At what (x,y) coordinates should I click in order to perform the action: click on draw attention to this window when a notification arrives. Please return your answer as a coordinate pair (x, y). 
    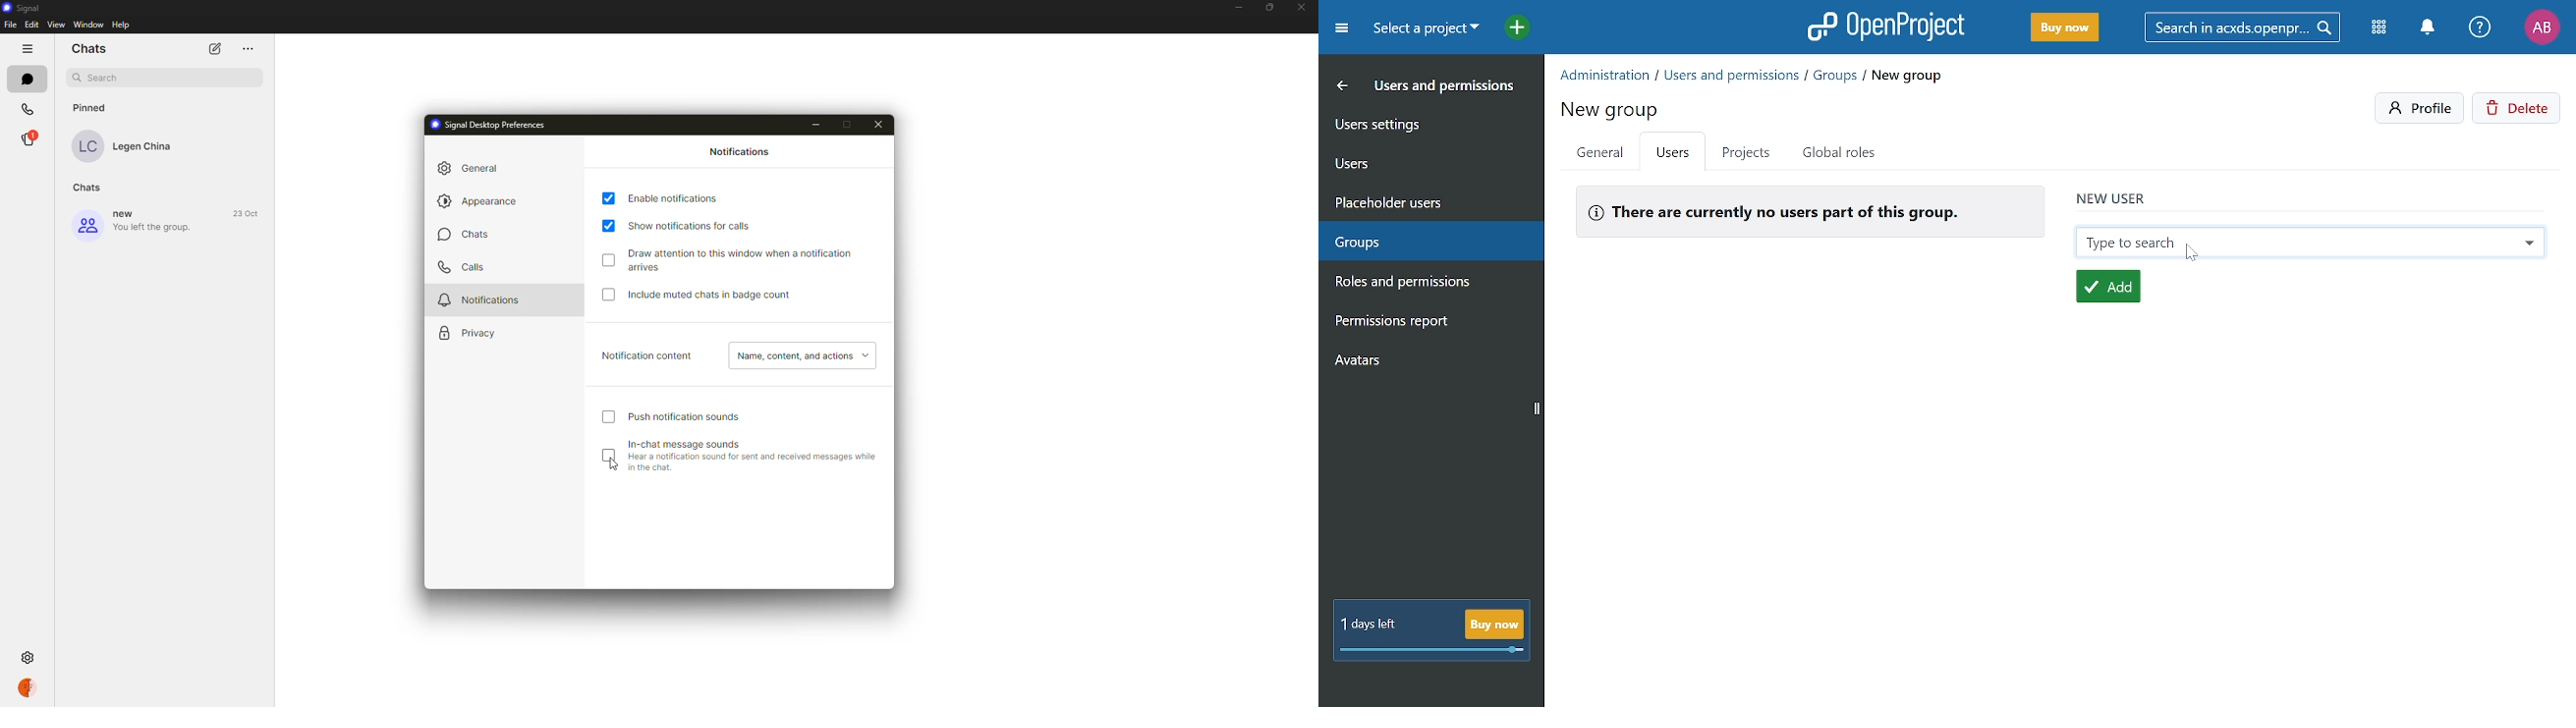
    Looking at the image, I should click on (743, 259).